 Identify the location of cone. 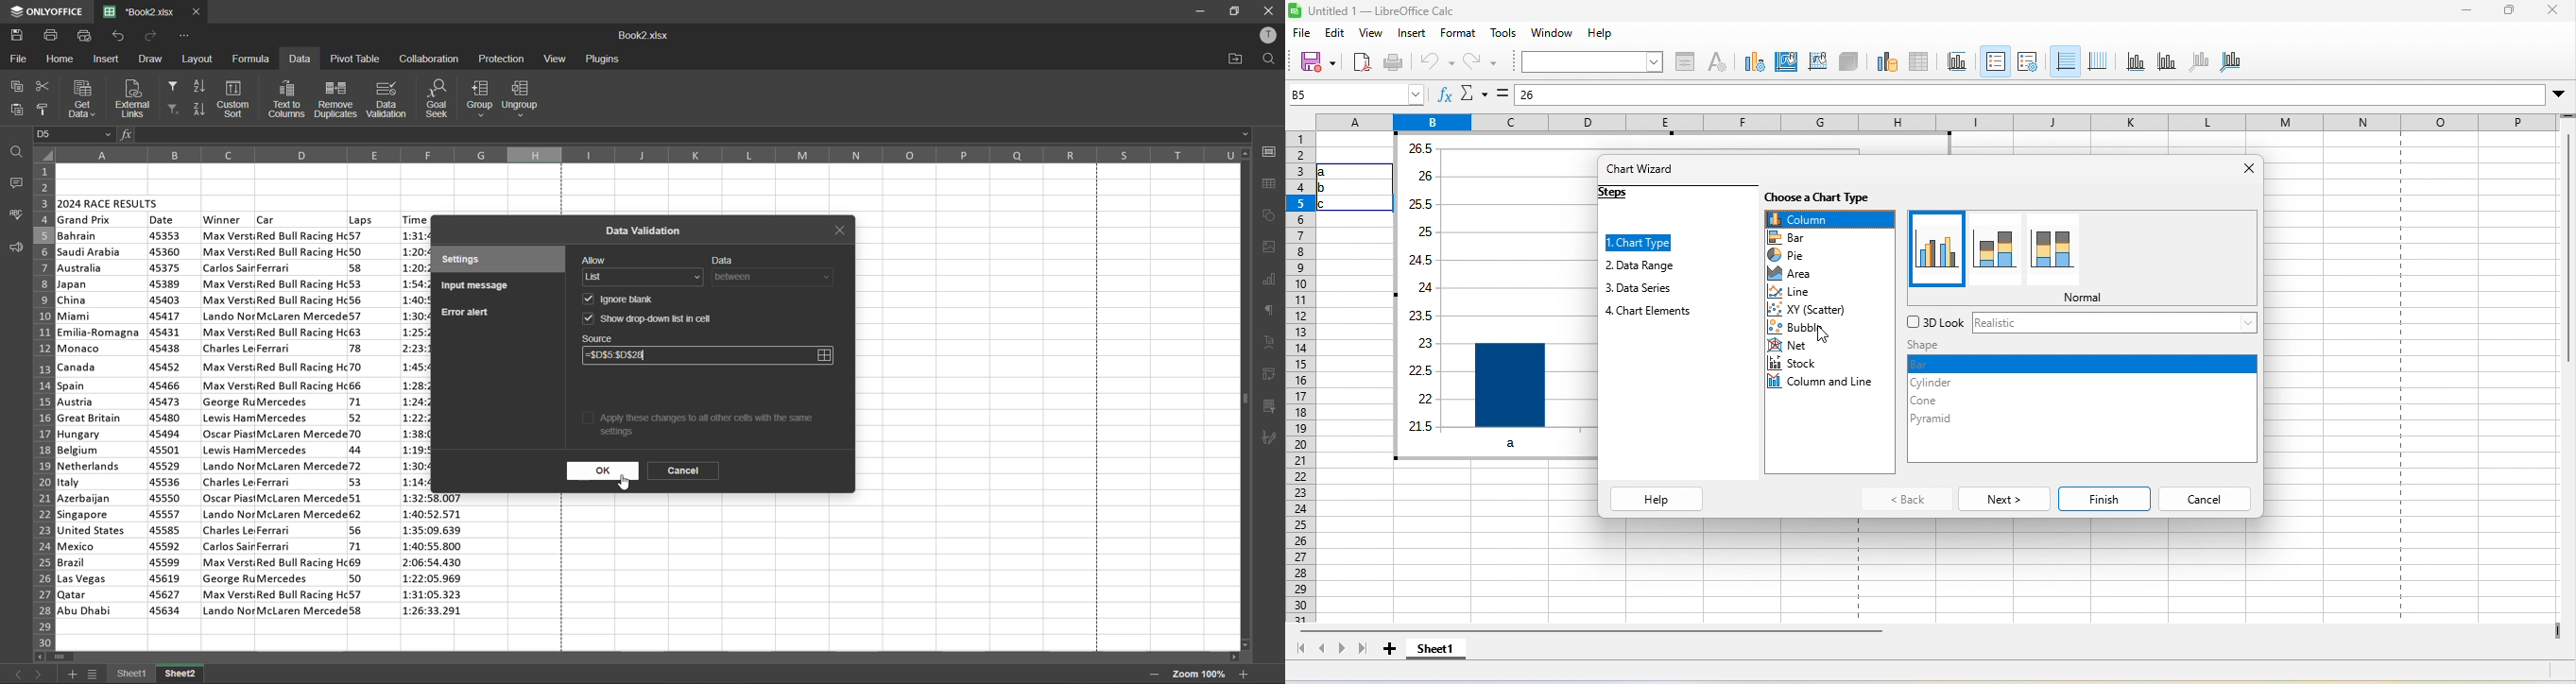
(1926, 402).